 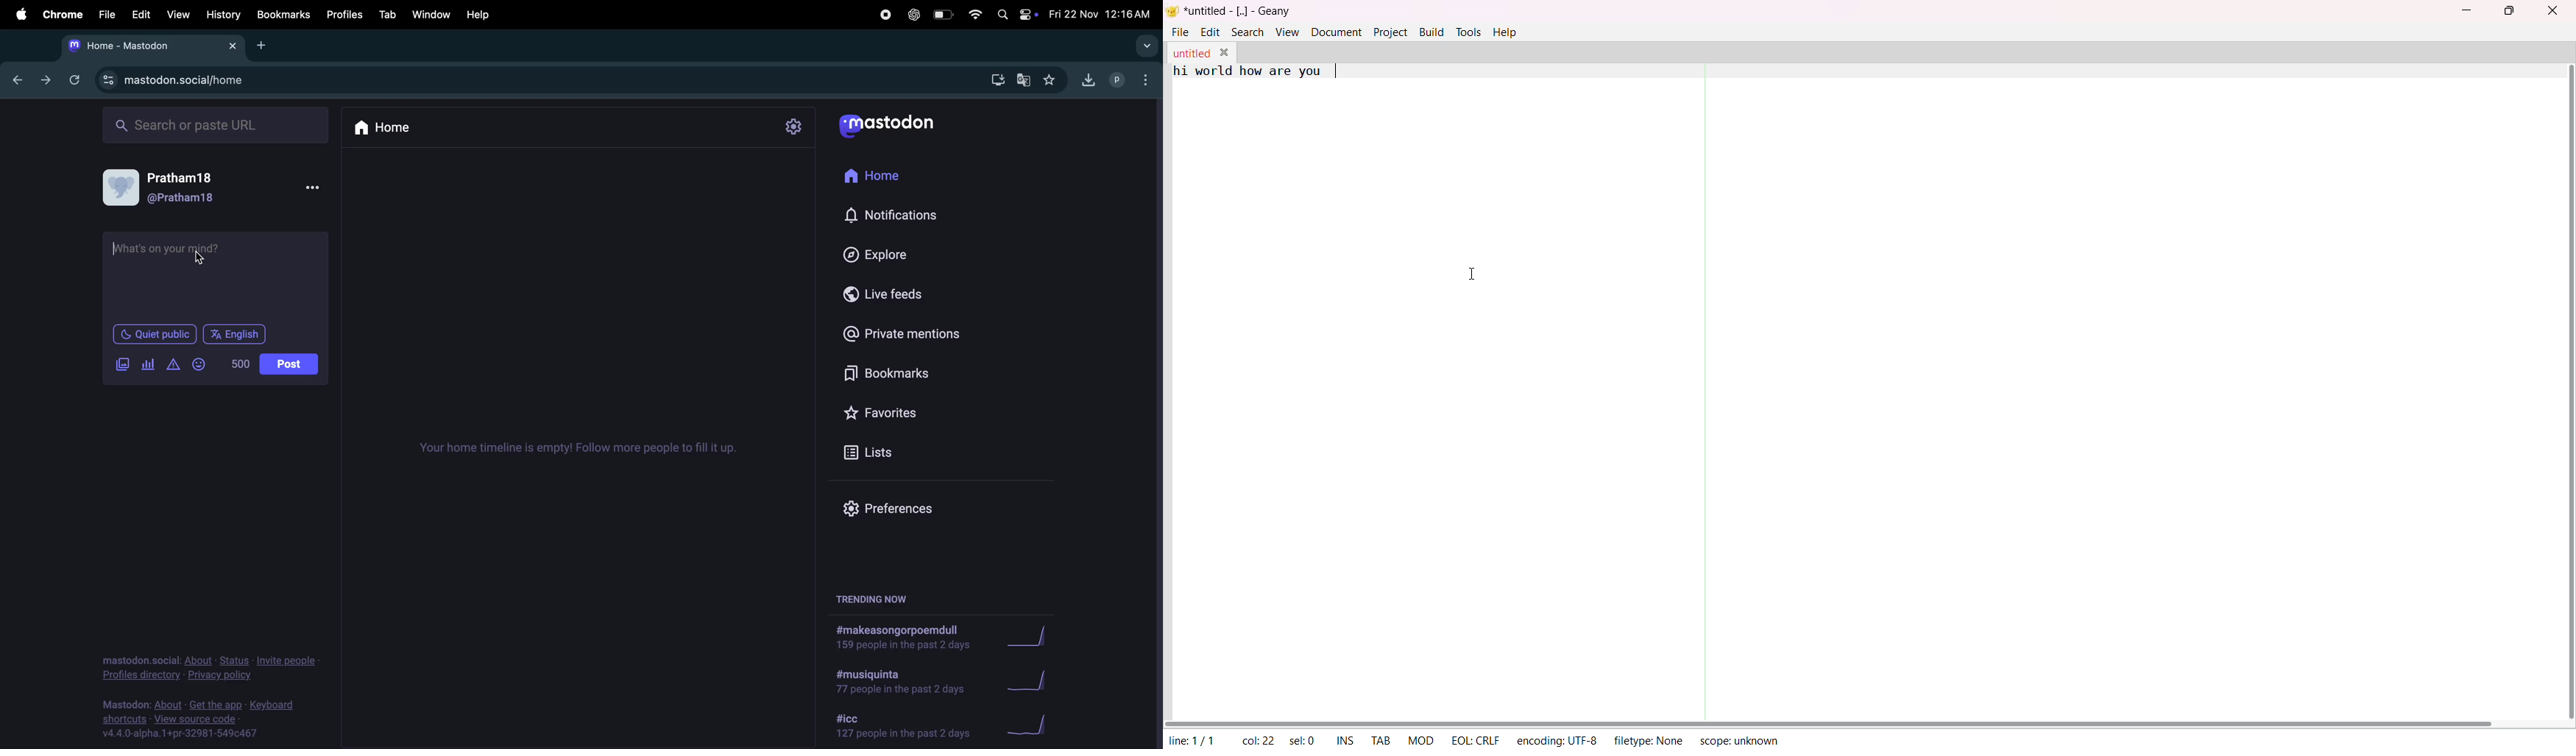 I want to click on english, so click(x=232, y=335).